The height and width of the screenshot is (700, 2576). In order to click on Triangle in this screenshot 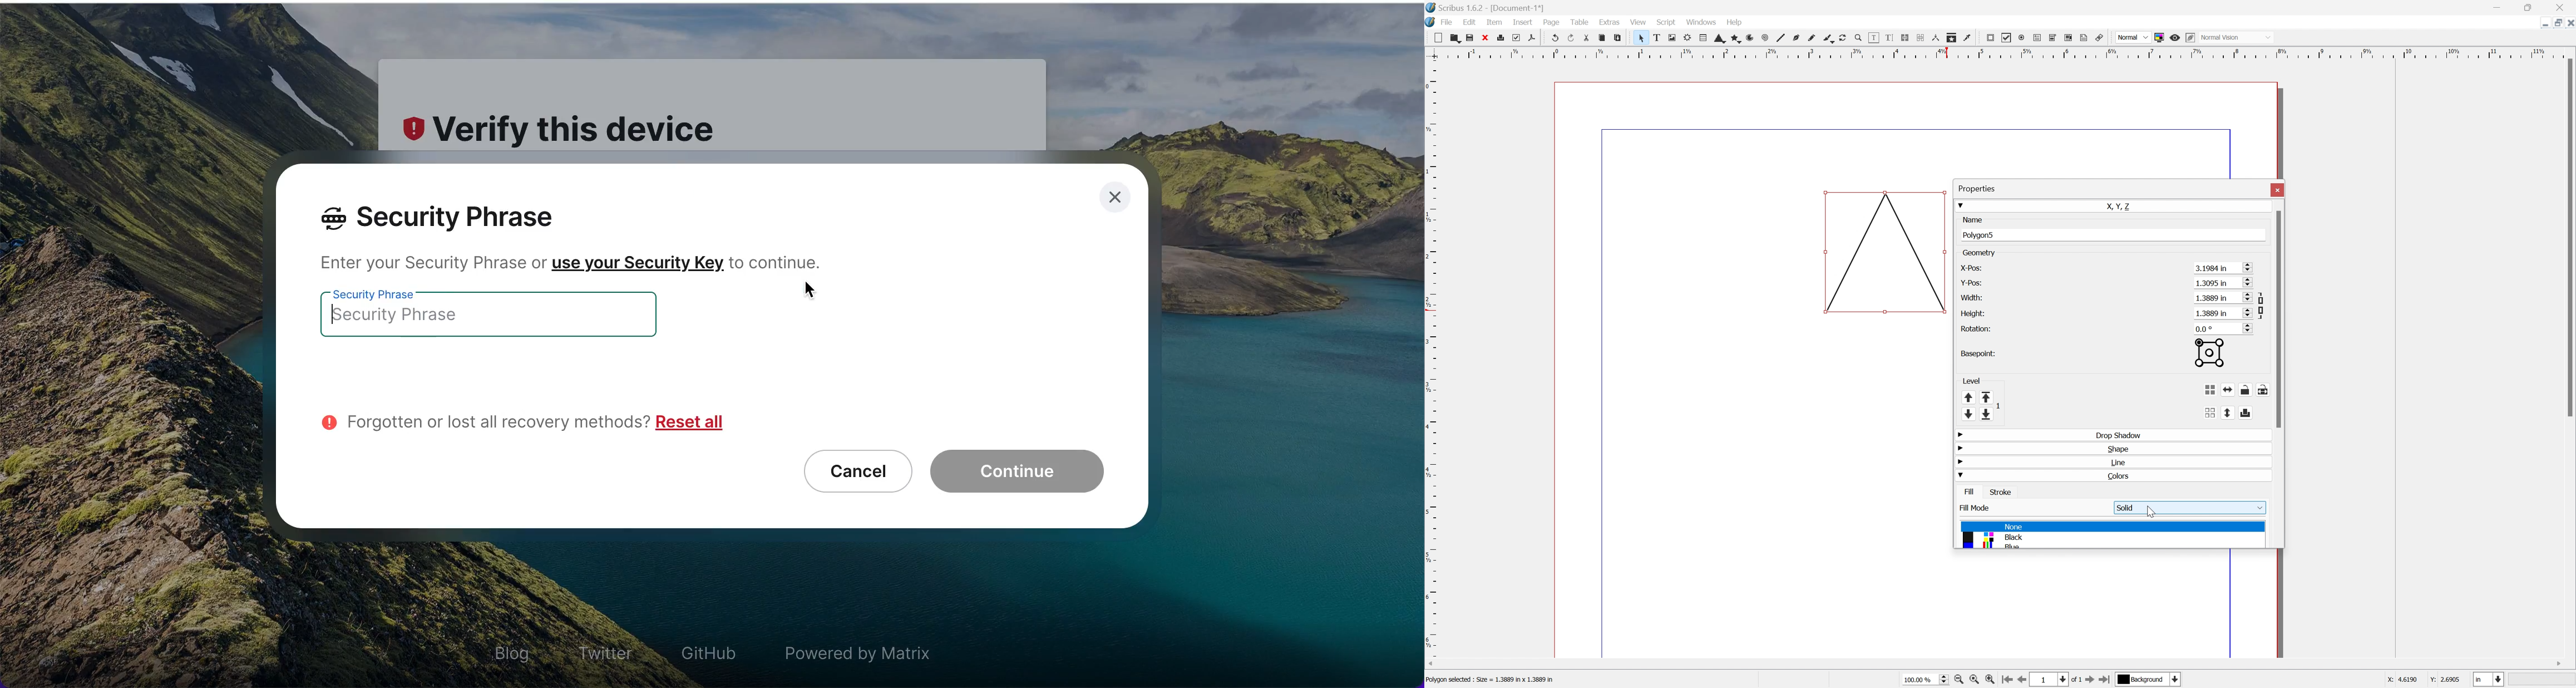, I will do `click(1886, 253)`.